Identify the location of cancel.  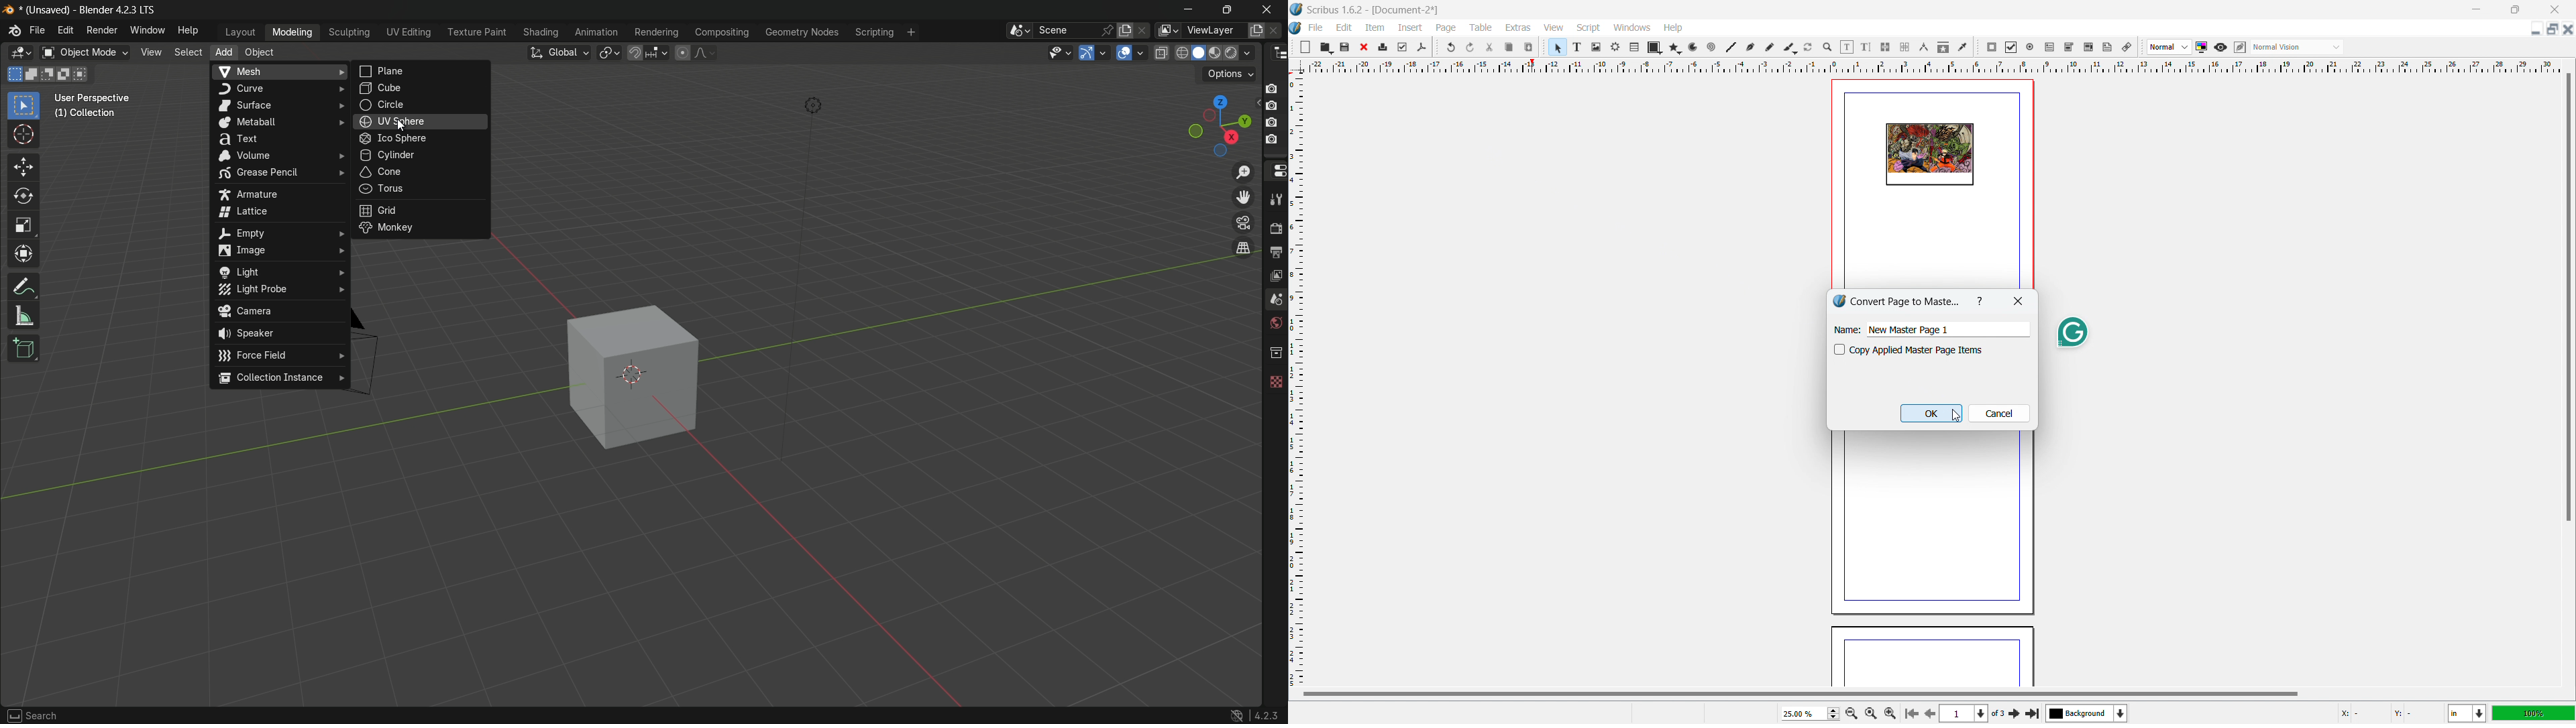
(1998, 413).